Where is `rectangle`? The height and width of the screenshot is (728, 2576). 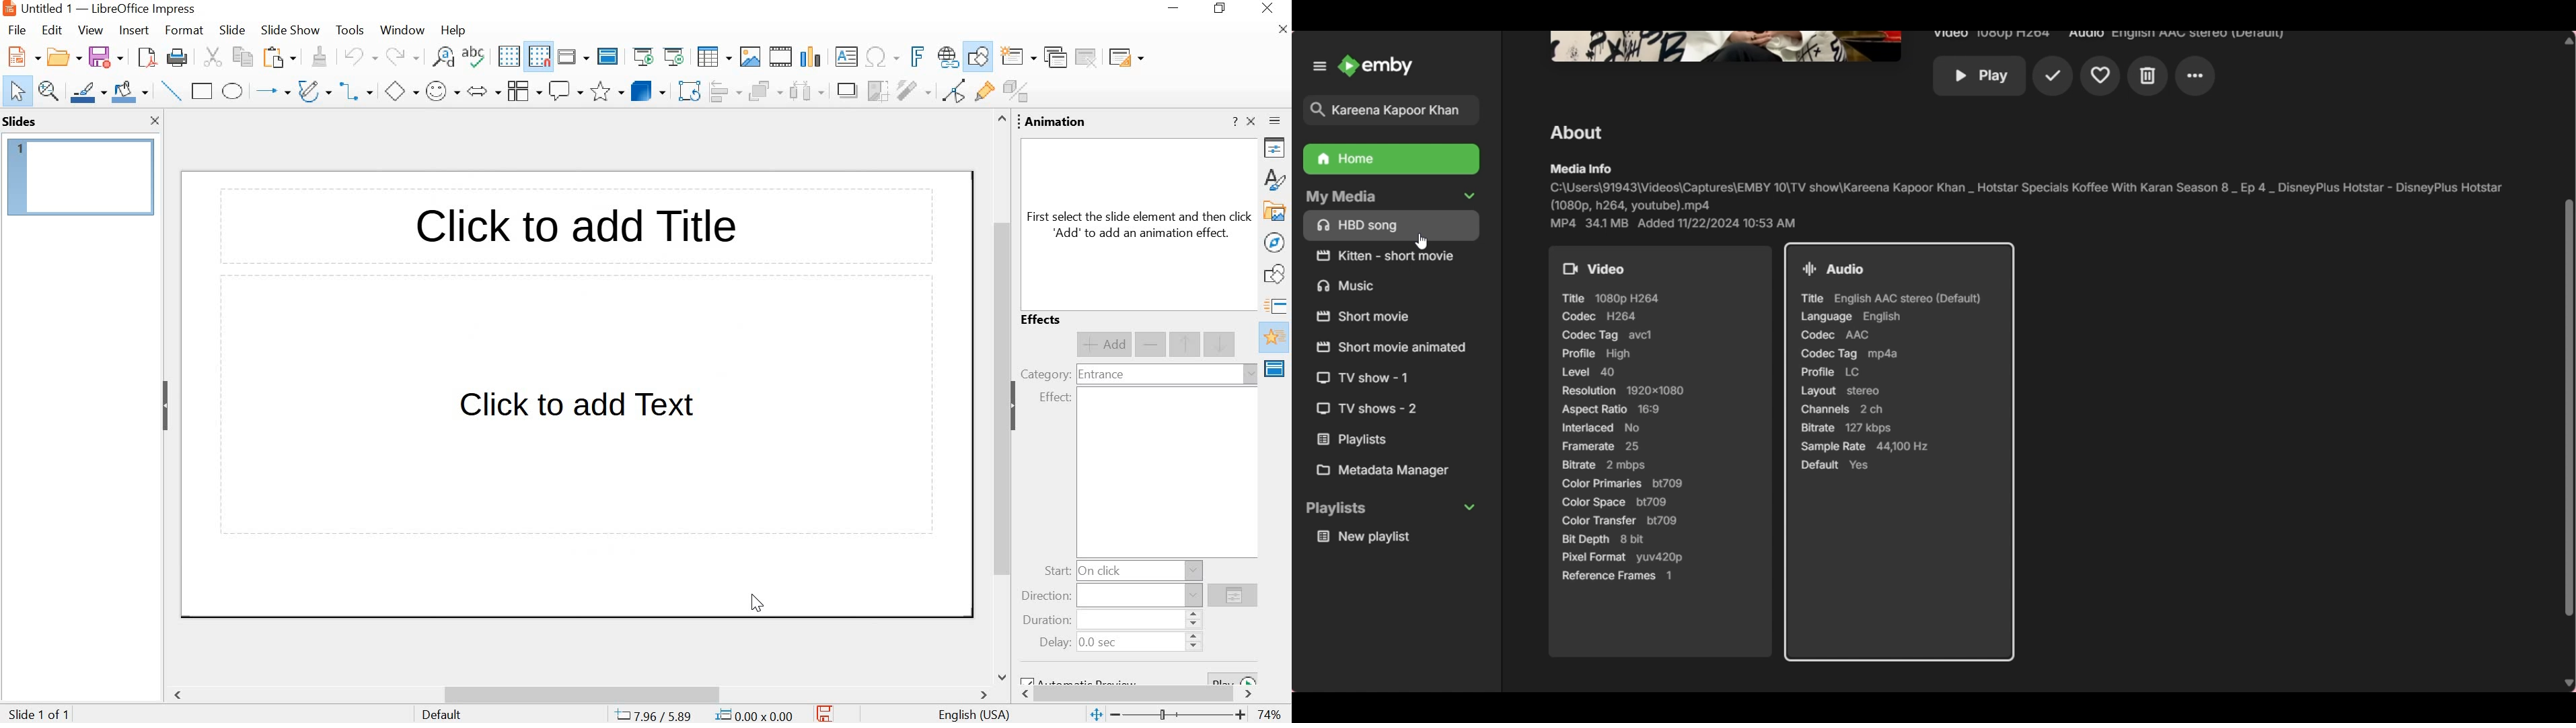 rectangle is located at coordinates (203, 91).